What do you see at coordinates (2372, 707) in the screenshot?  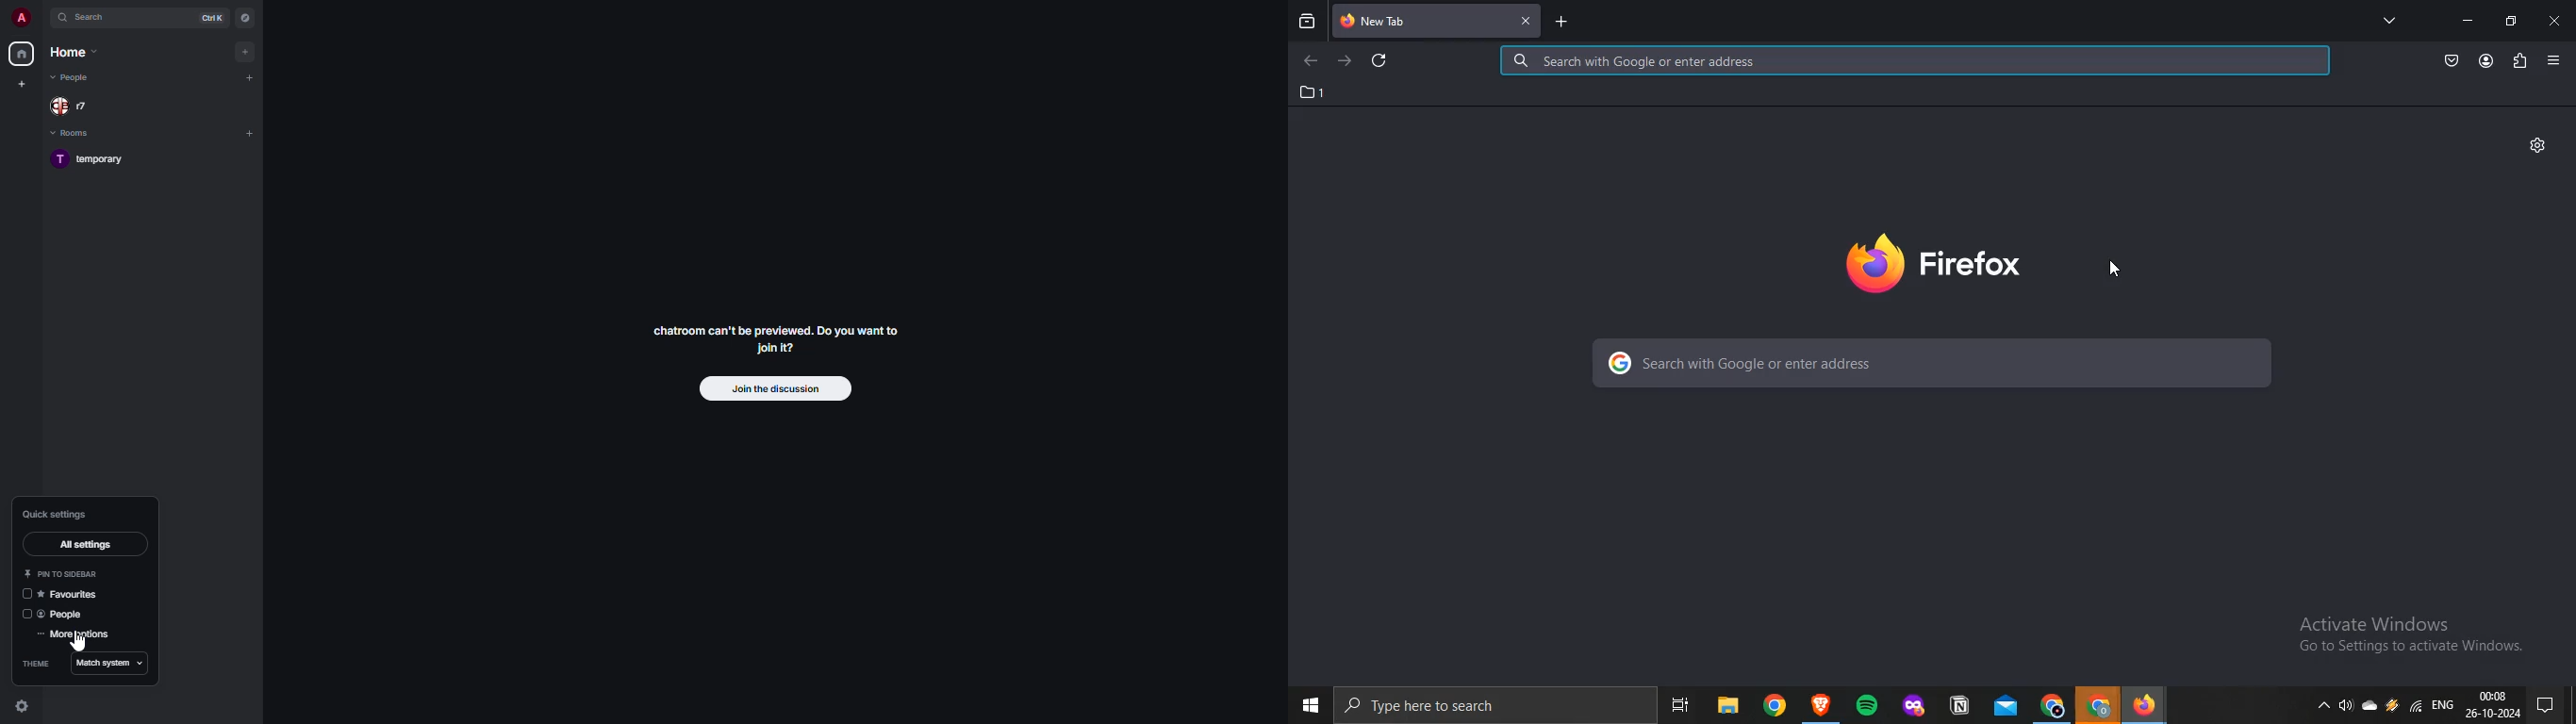 I see `storage` at bounding box center [2372, 707].